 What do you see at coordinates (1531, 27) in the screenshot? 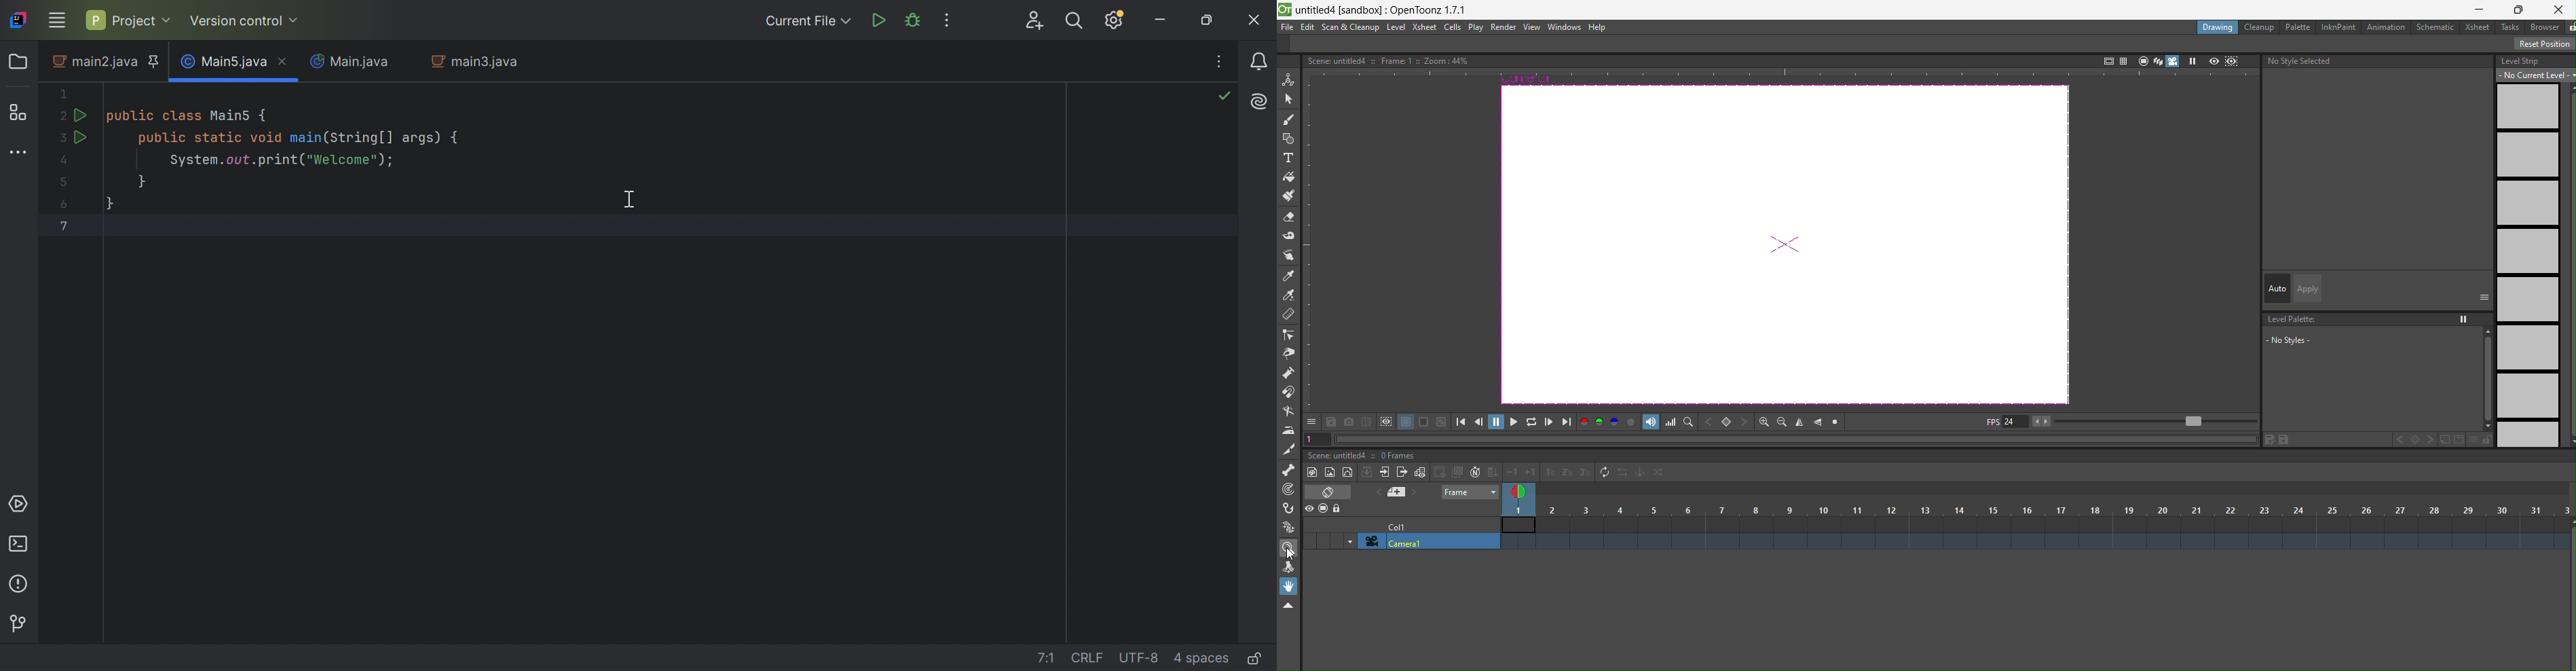
I see `view` at bounding box center [1531, 27].